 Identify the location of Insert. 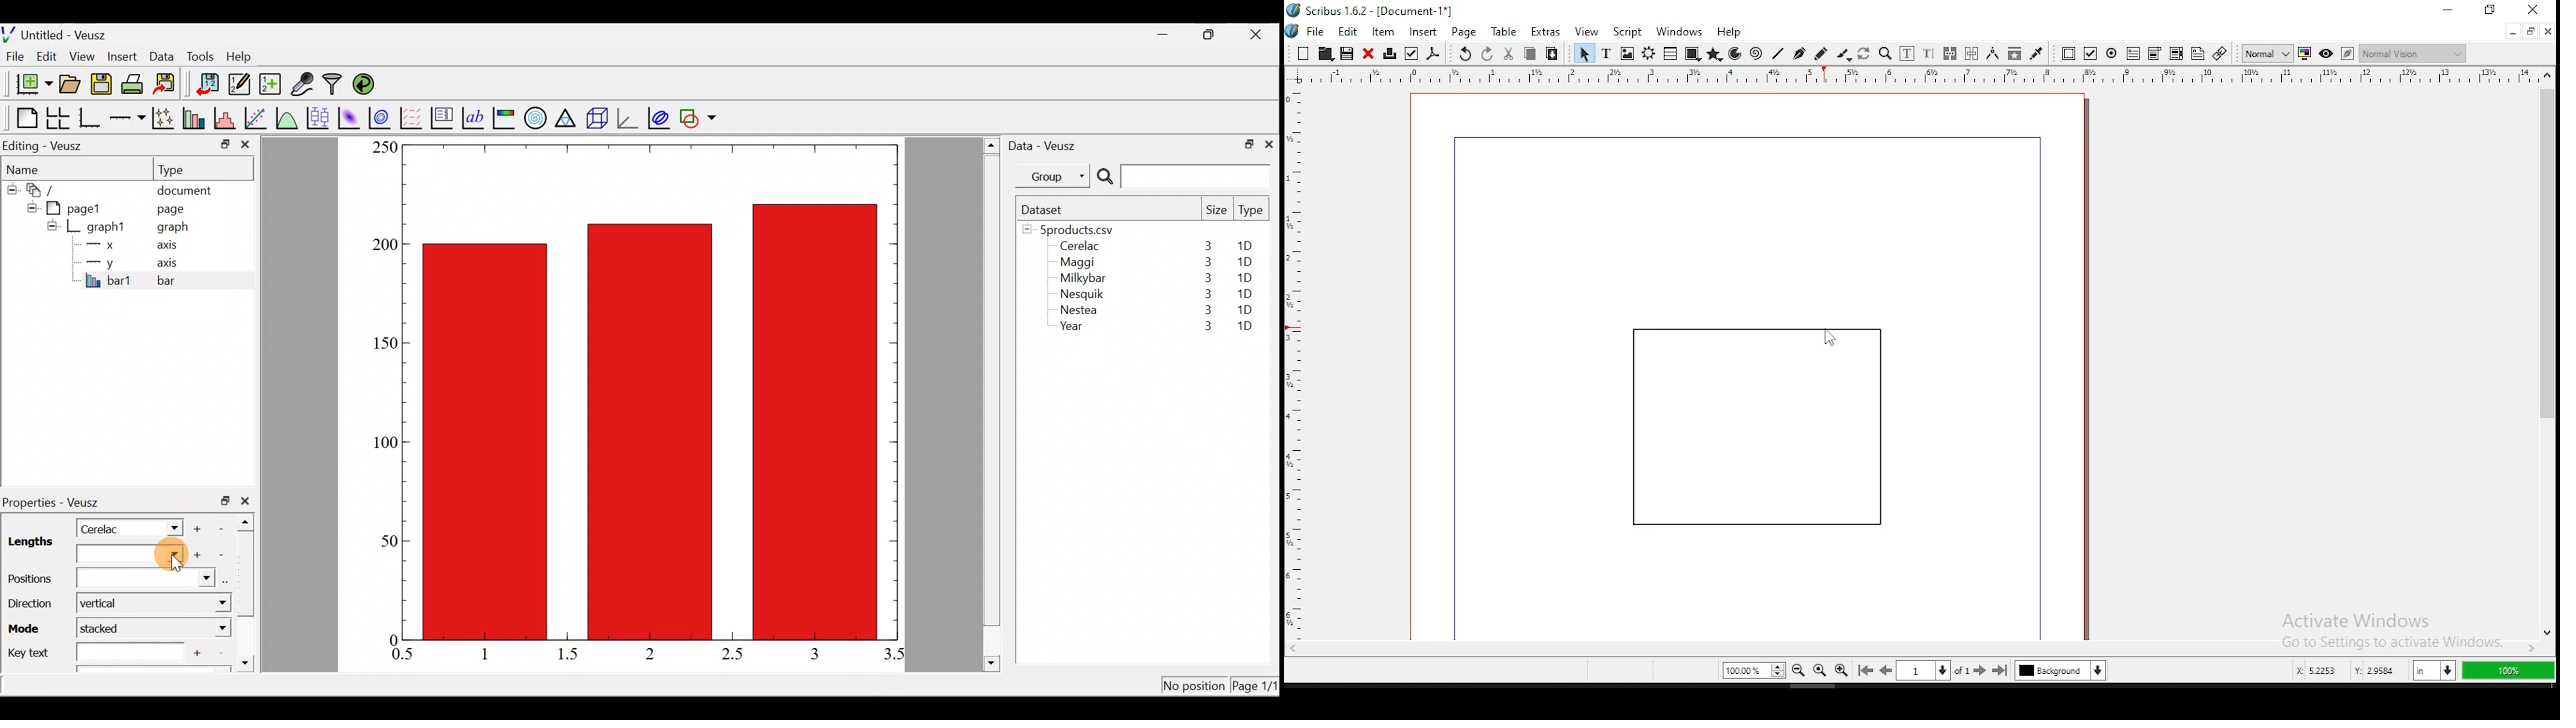
(124, 56).